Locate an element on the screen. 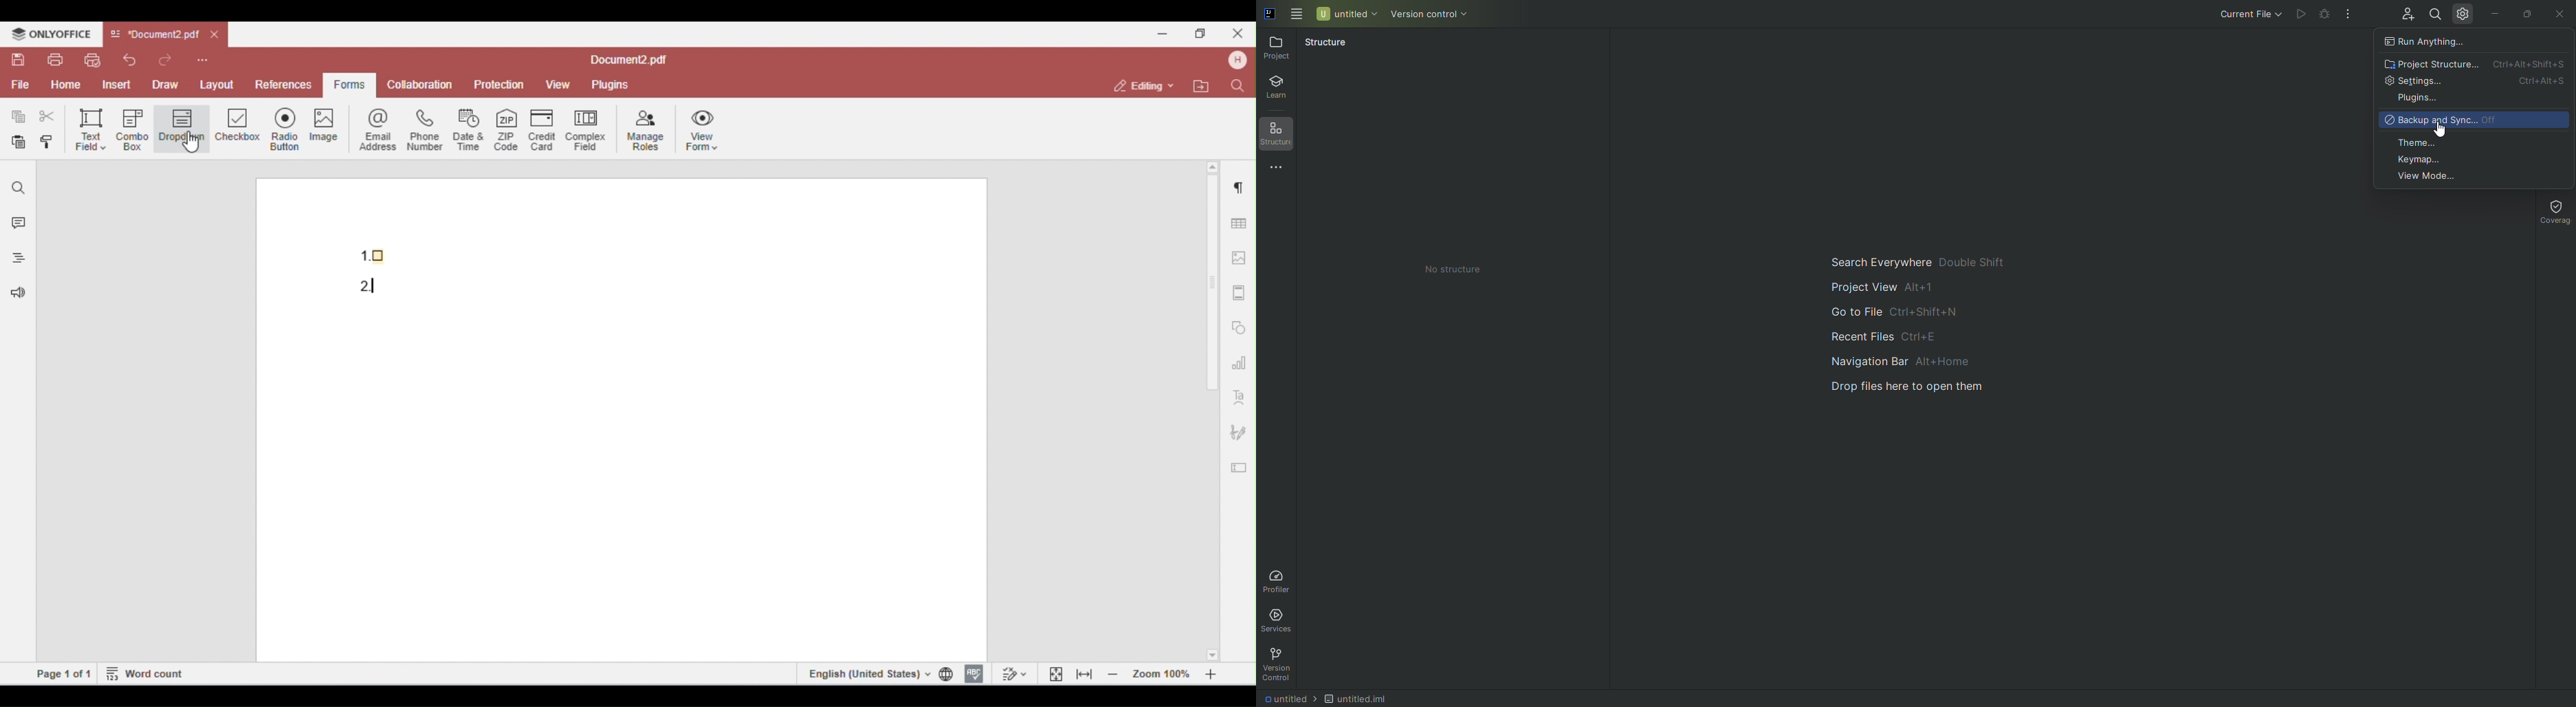 This screenshot has height=728, width=2576. Project View is located at coordinates (1883, 286).